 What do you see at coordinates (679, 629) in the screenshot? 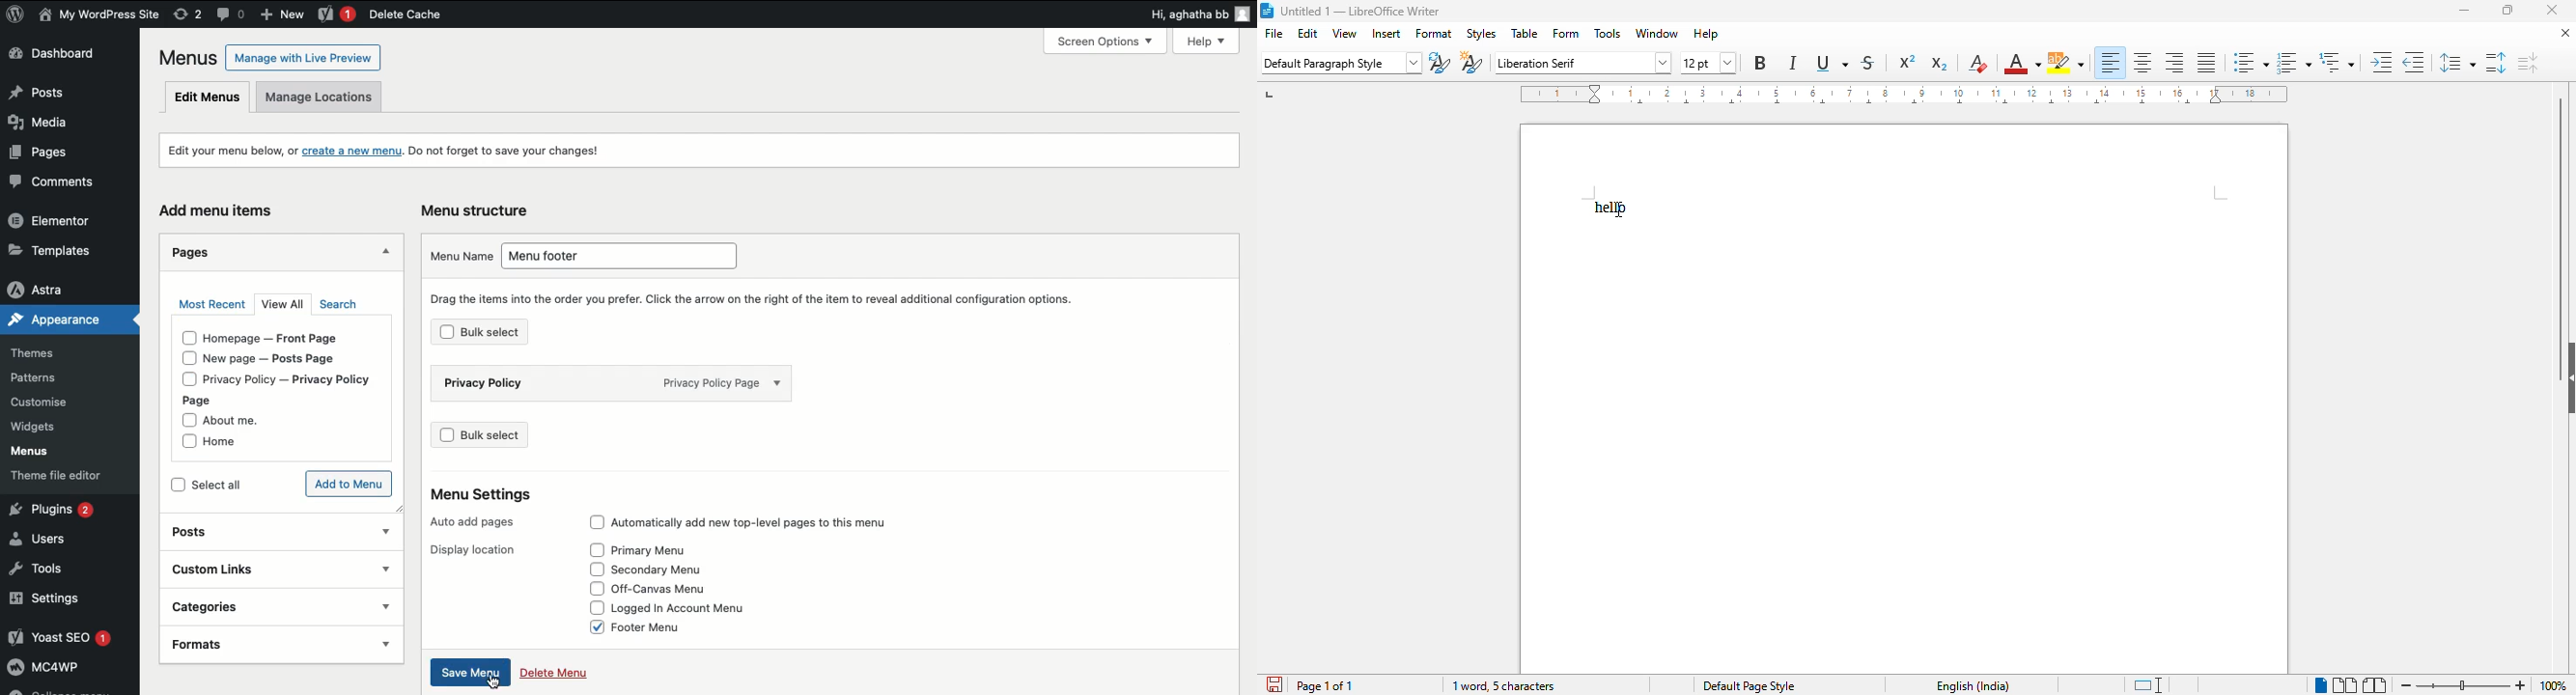
I see ` Footer Menu` at bounding box center [679, 629].